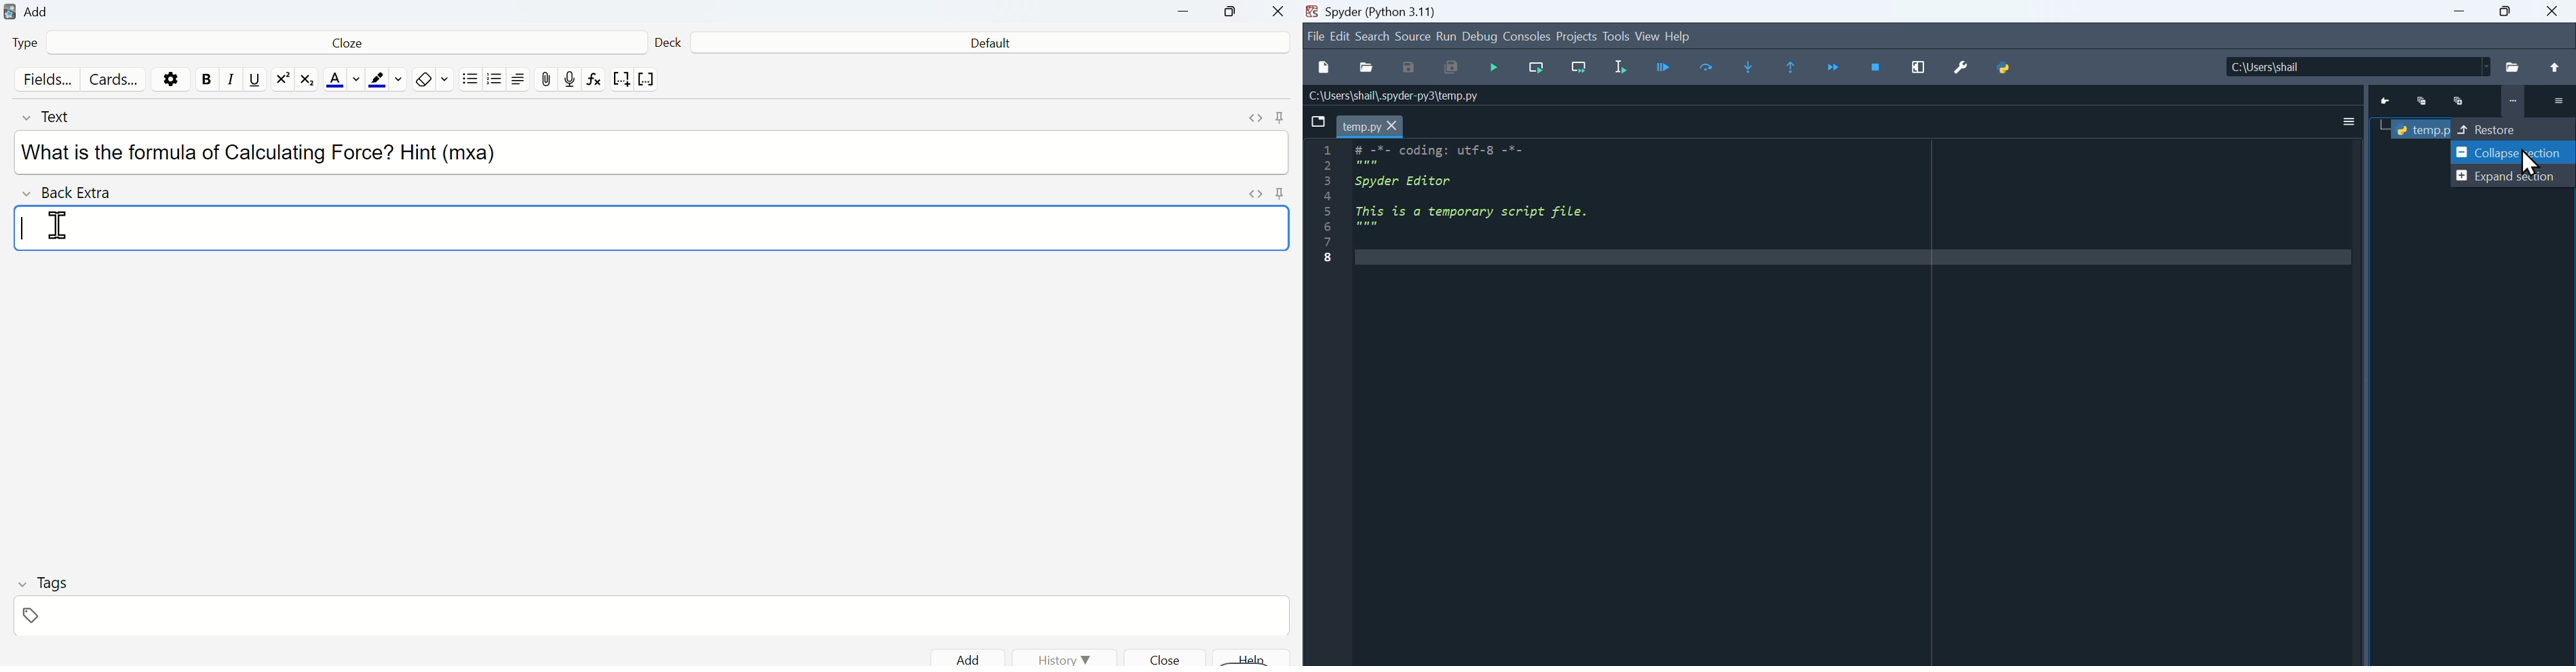 The height and width of the screenshot is (672, 2576). Describe the element at coordinates (1708, 68) in the screenshot. I see `Execute current line` at that location.